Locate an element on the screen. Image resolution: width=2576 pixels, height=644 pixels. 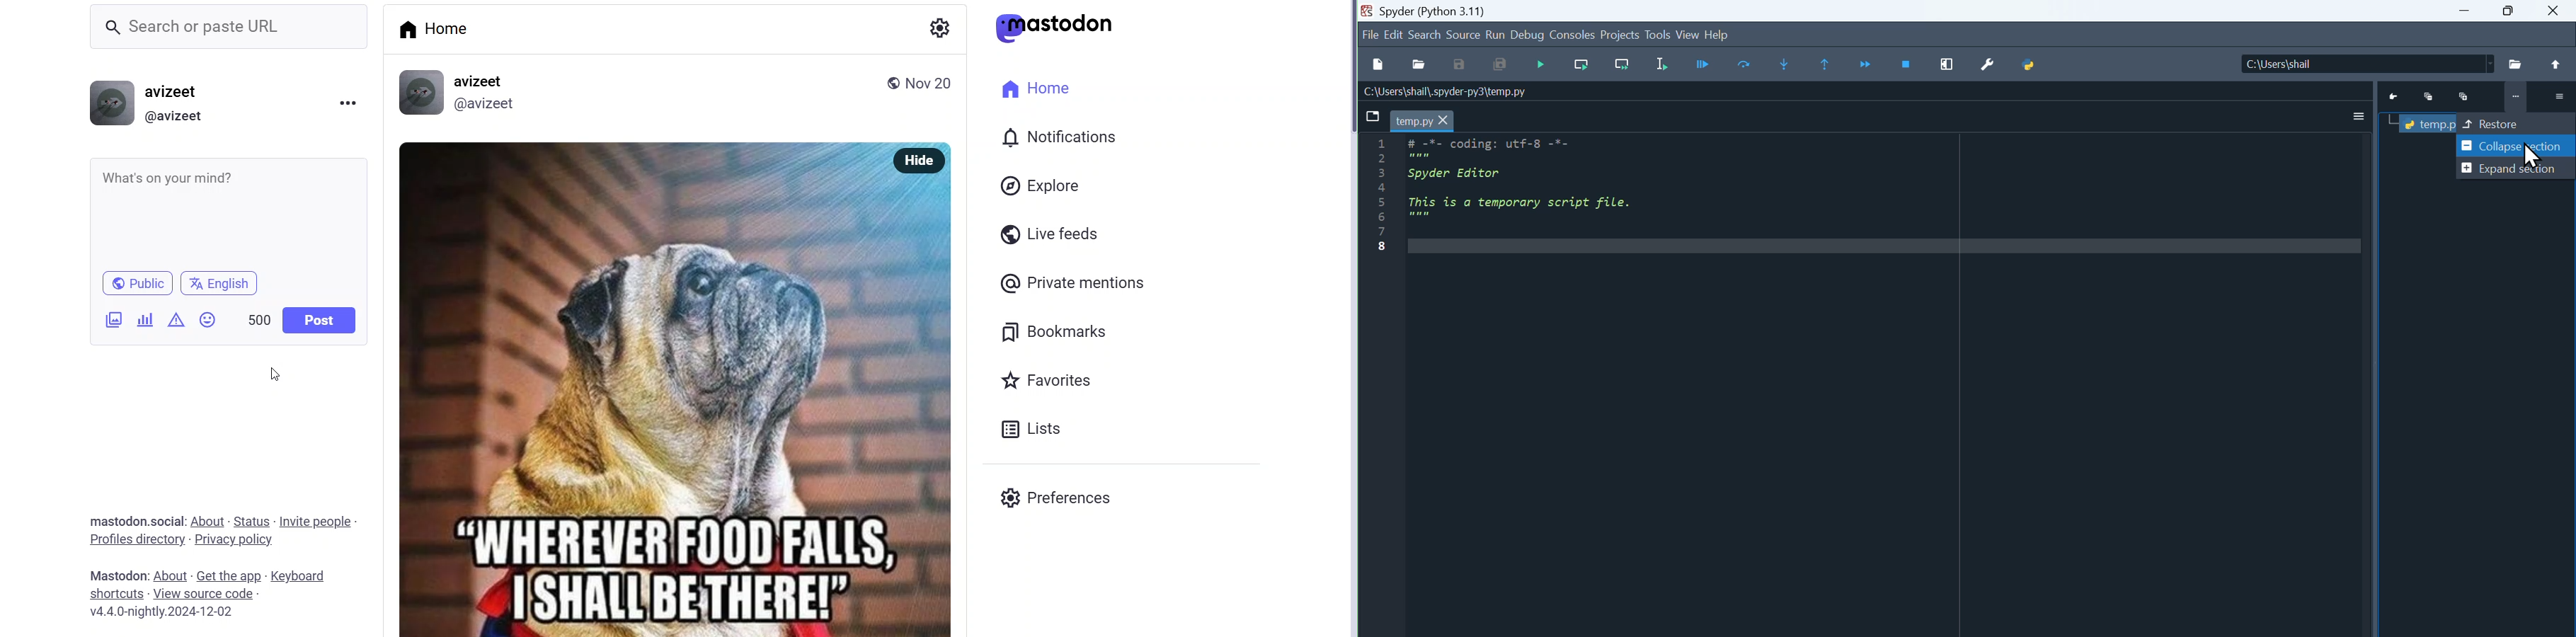
More is located at coordinates (2515, 98).